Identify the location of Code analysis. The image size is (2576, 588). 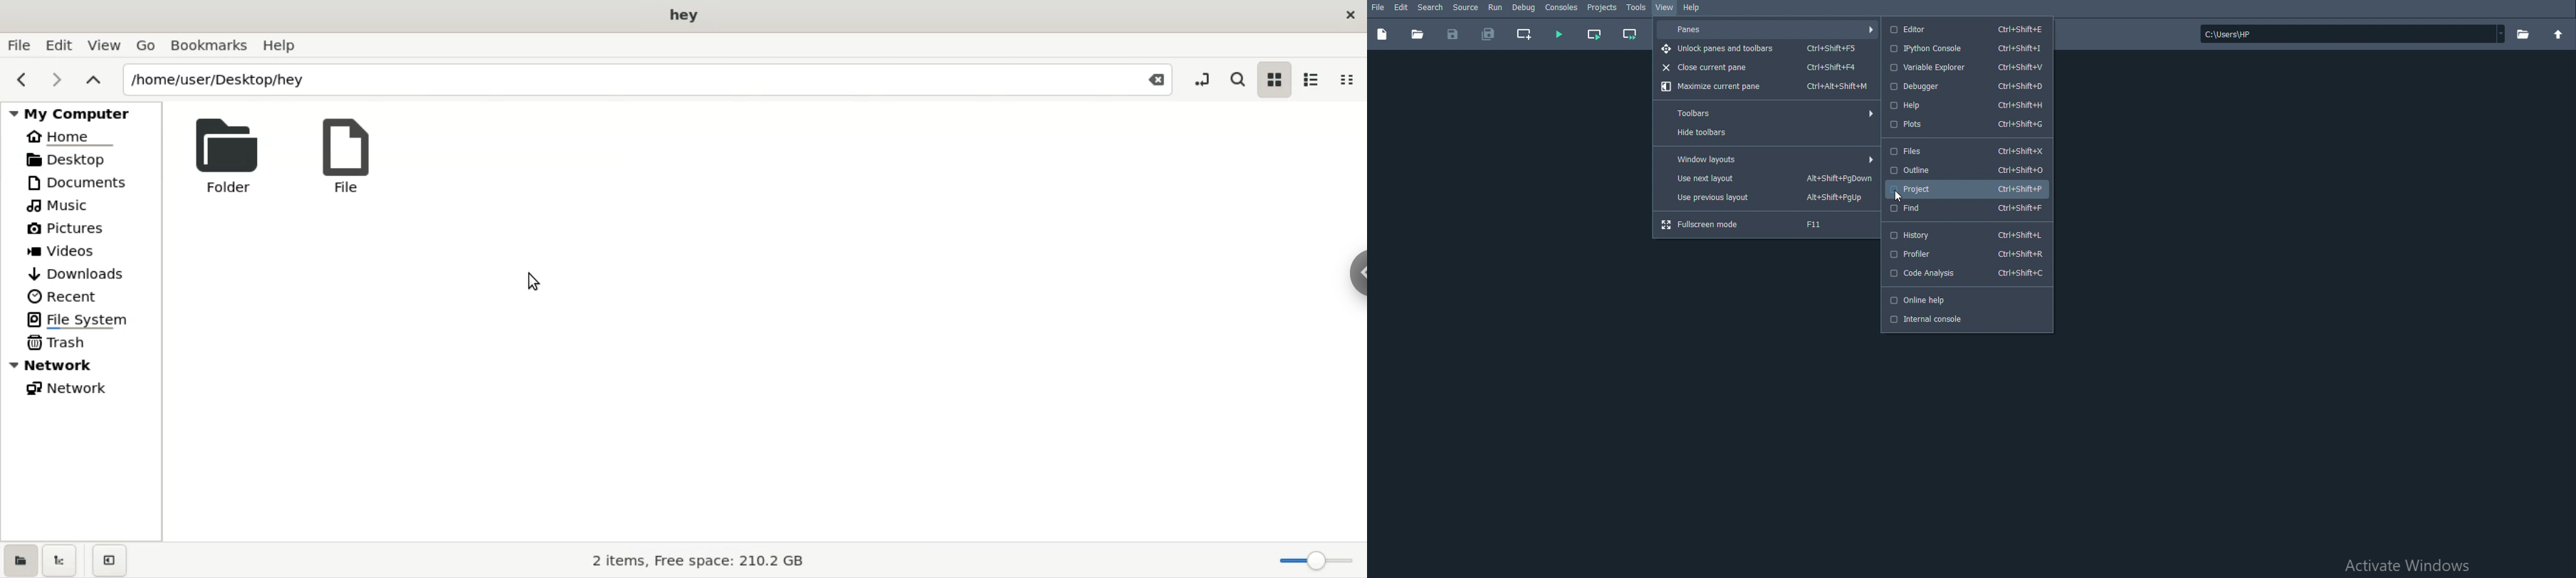
(1964, 274).